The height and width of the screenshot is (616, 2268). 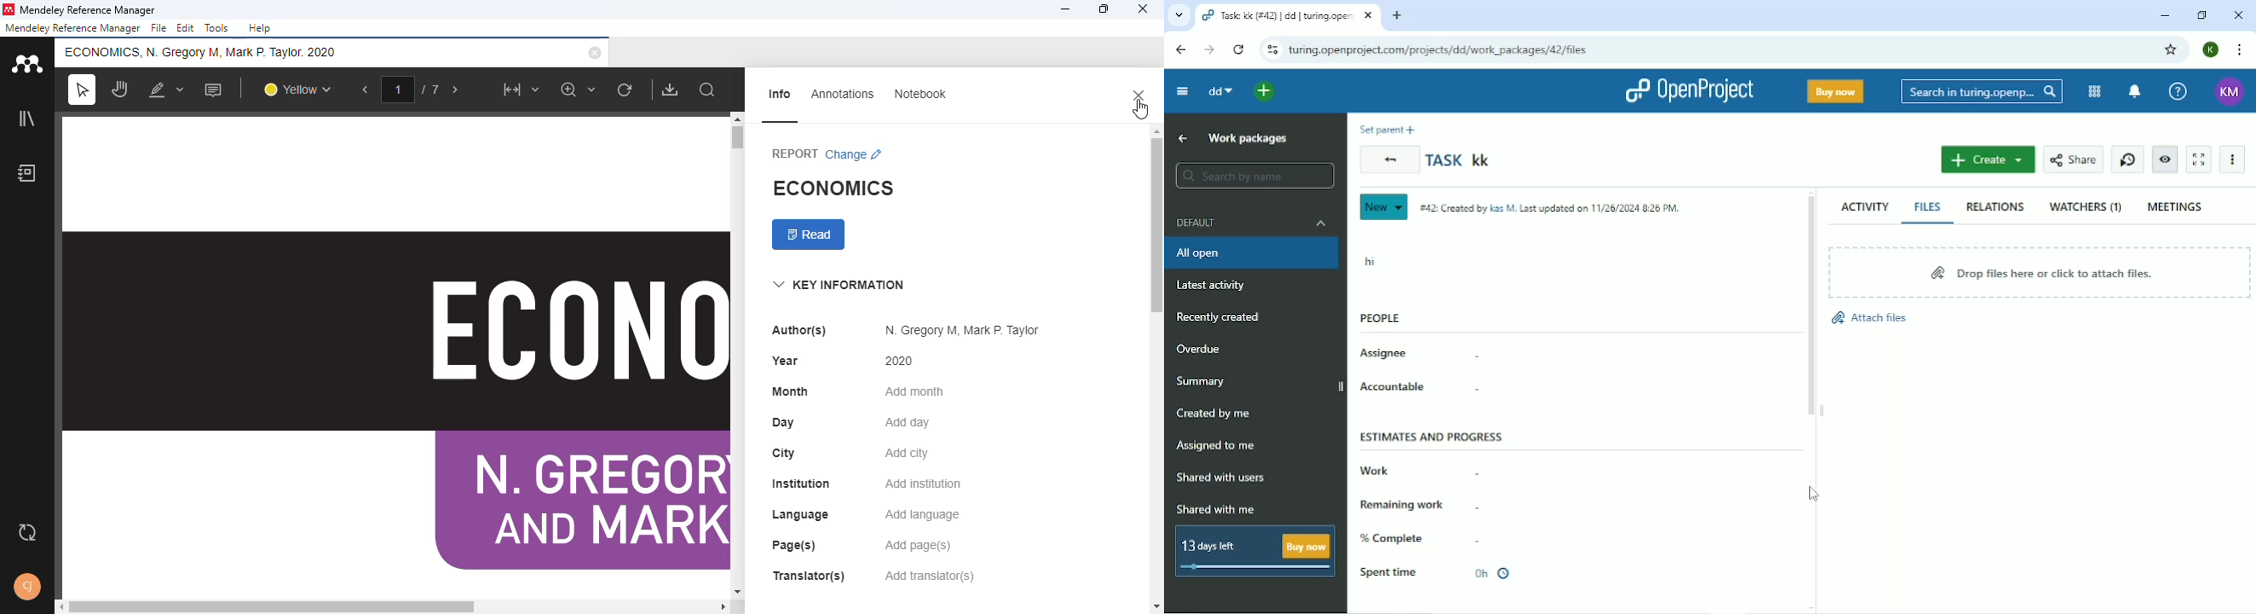 I want to click on close, so click(x=1140, y=96).